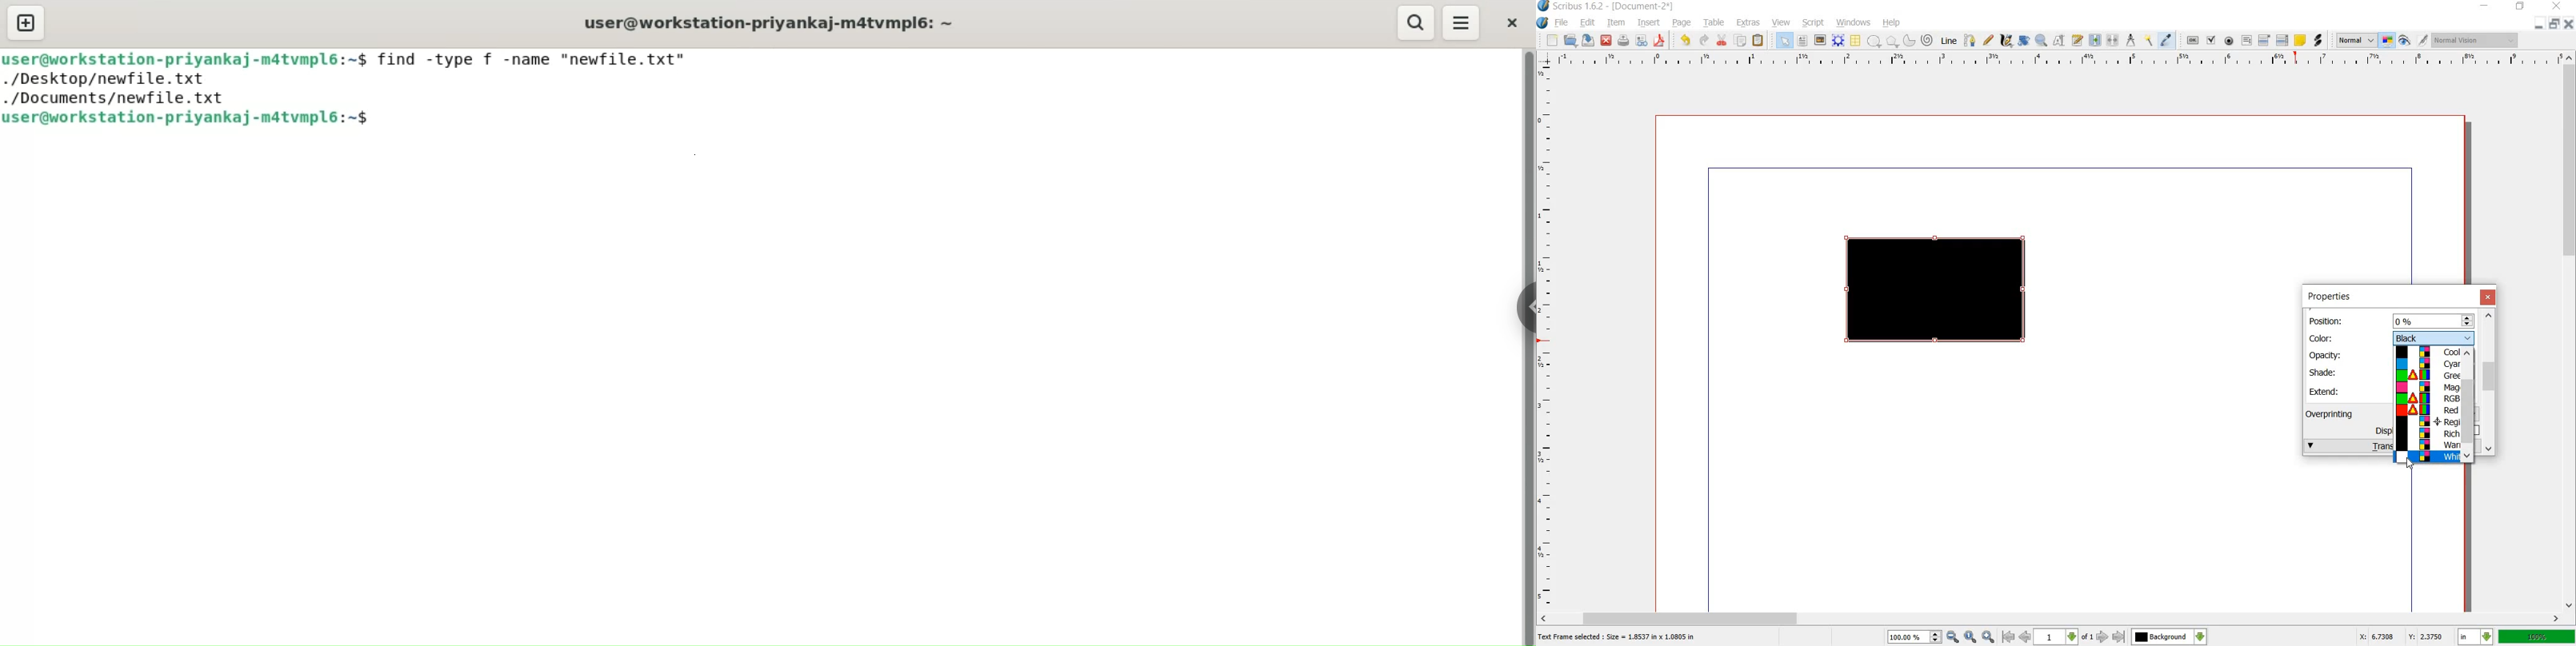 The image size is (2576, 672). Describe the element at coordinates (1615, 24) in the screenshot. I see `item` at that location.